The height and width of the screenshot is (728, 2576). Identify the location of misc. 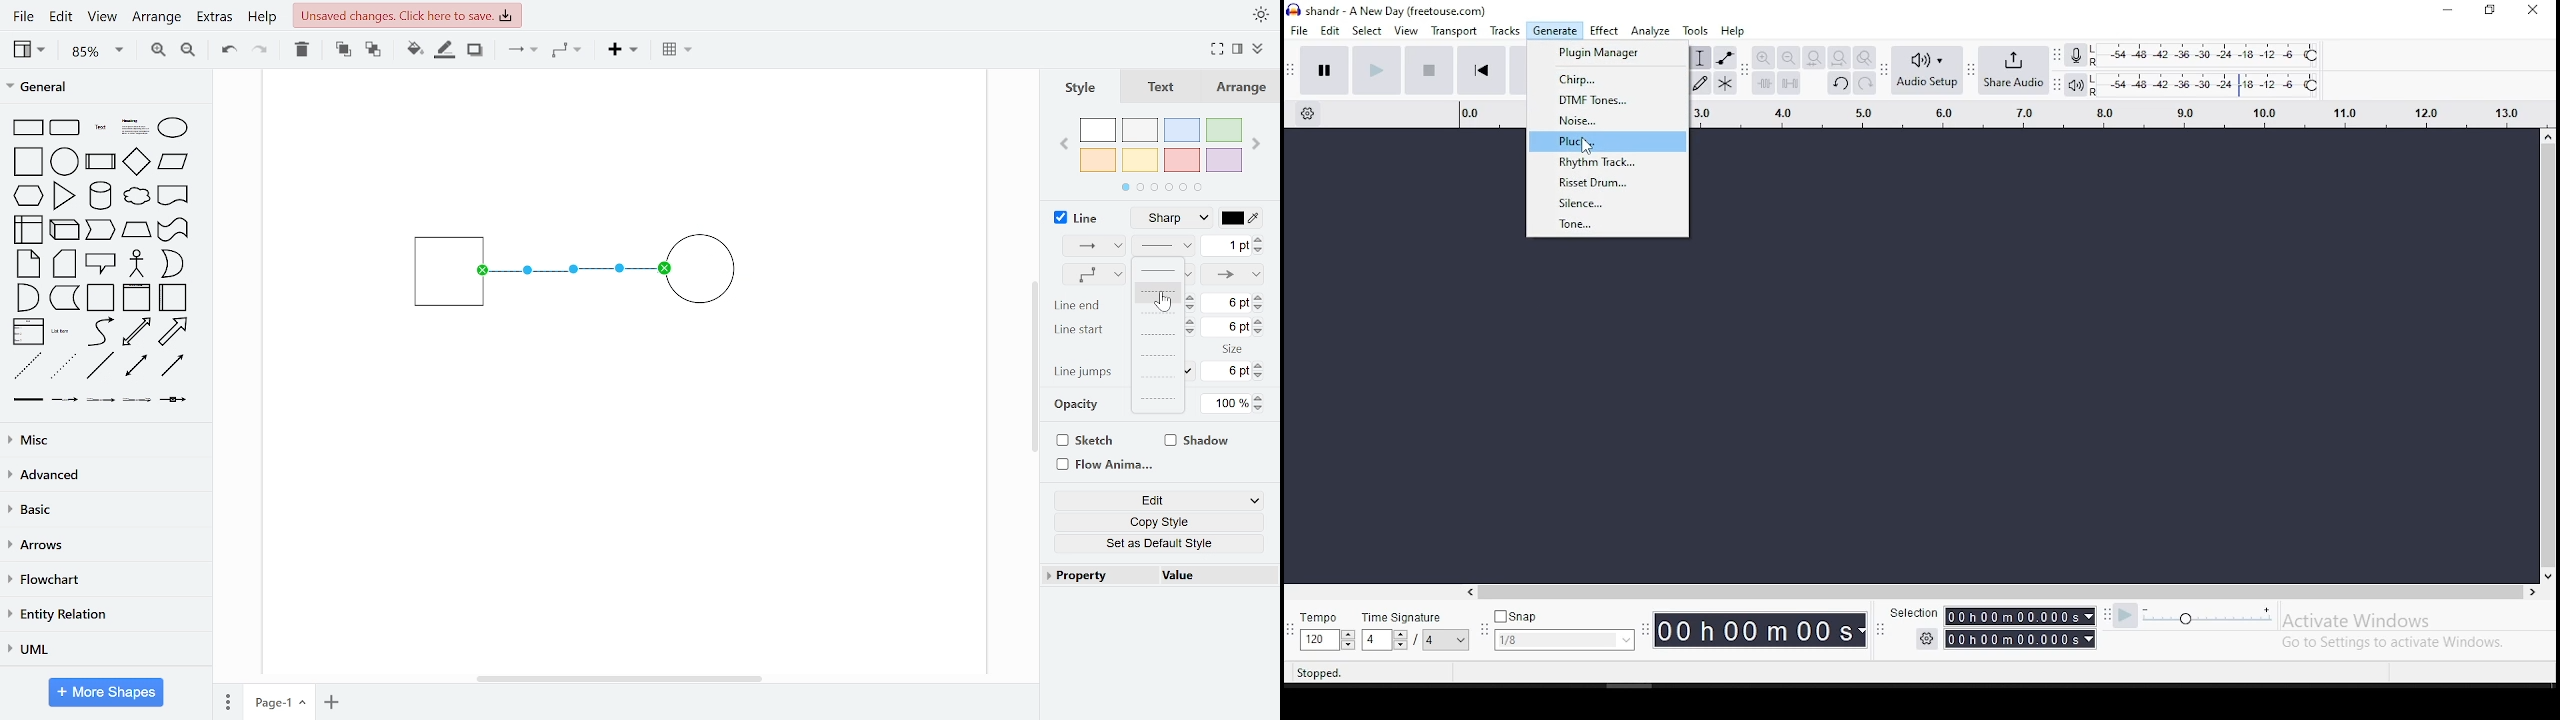
(102, 439).